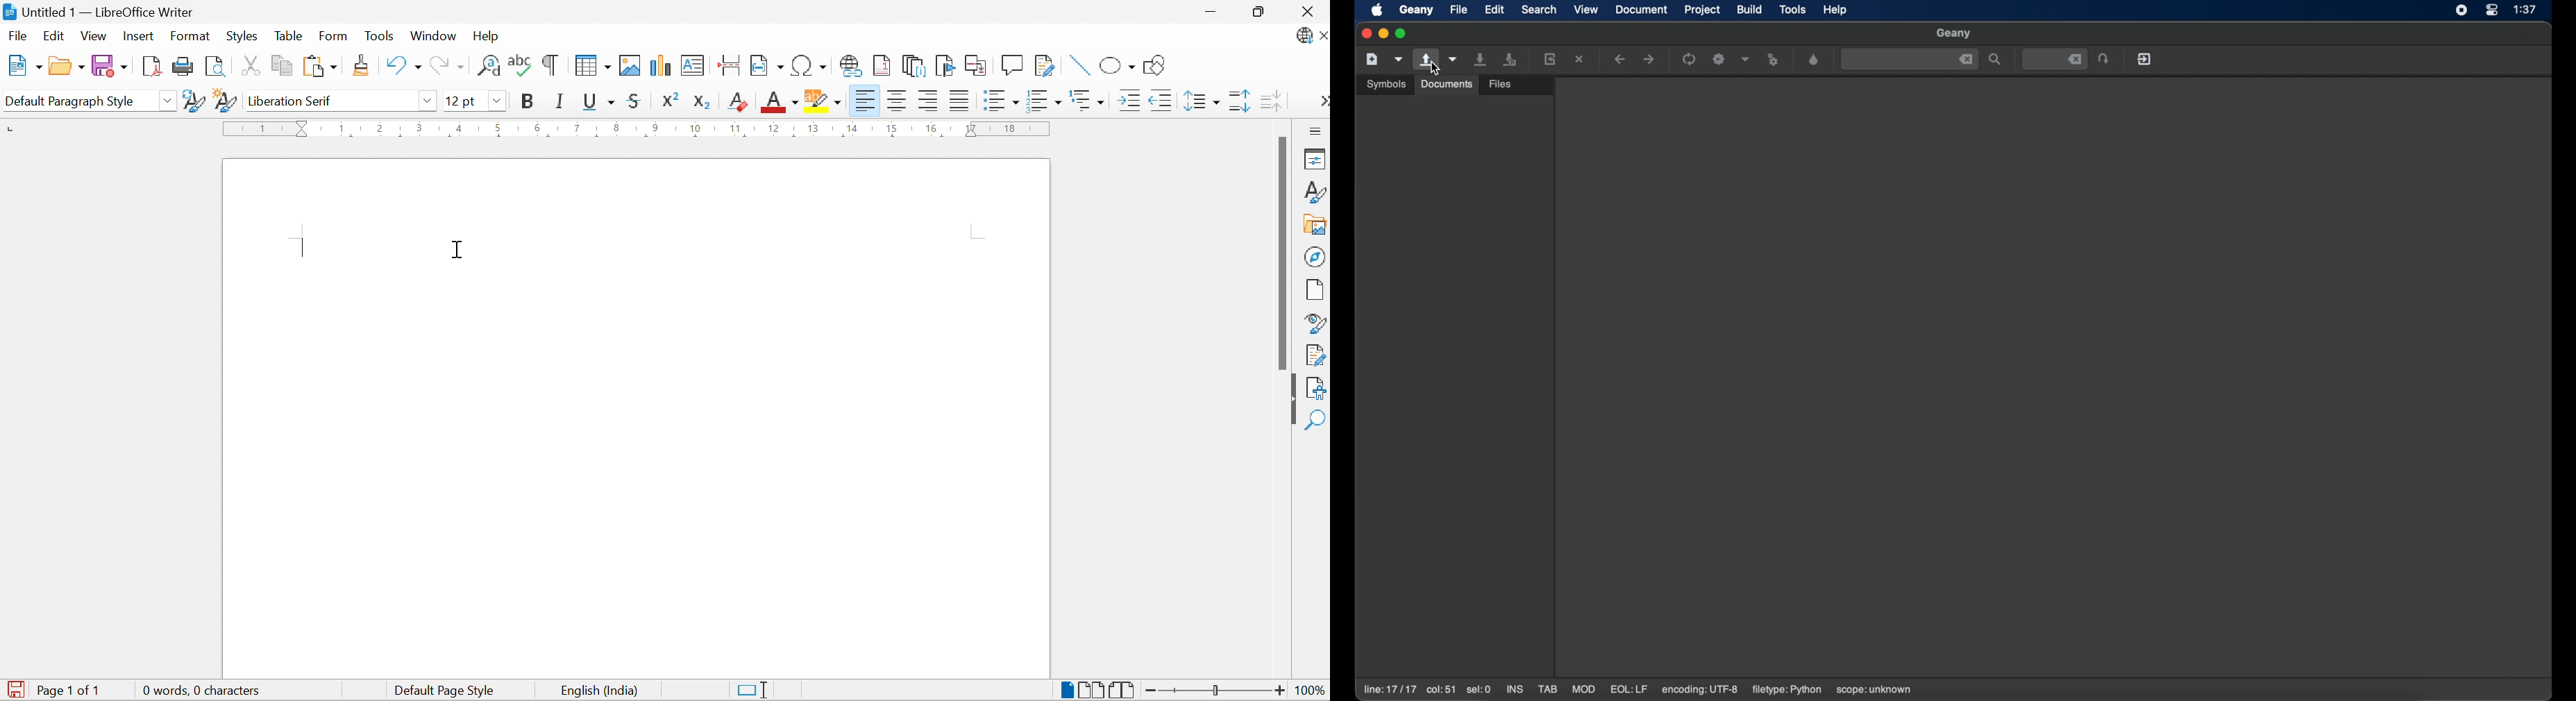  What do you see at coordinates (850, 65) in the screenshot?
I see `Insert Hyperlink` at bounding box center [850, 65].